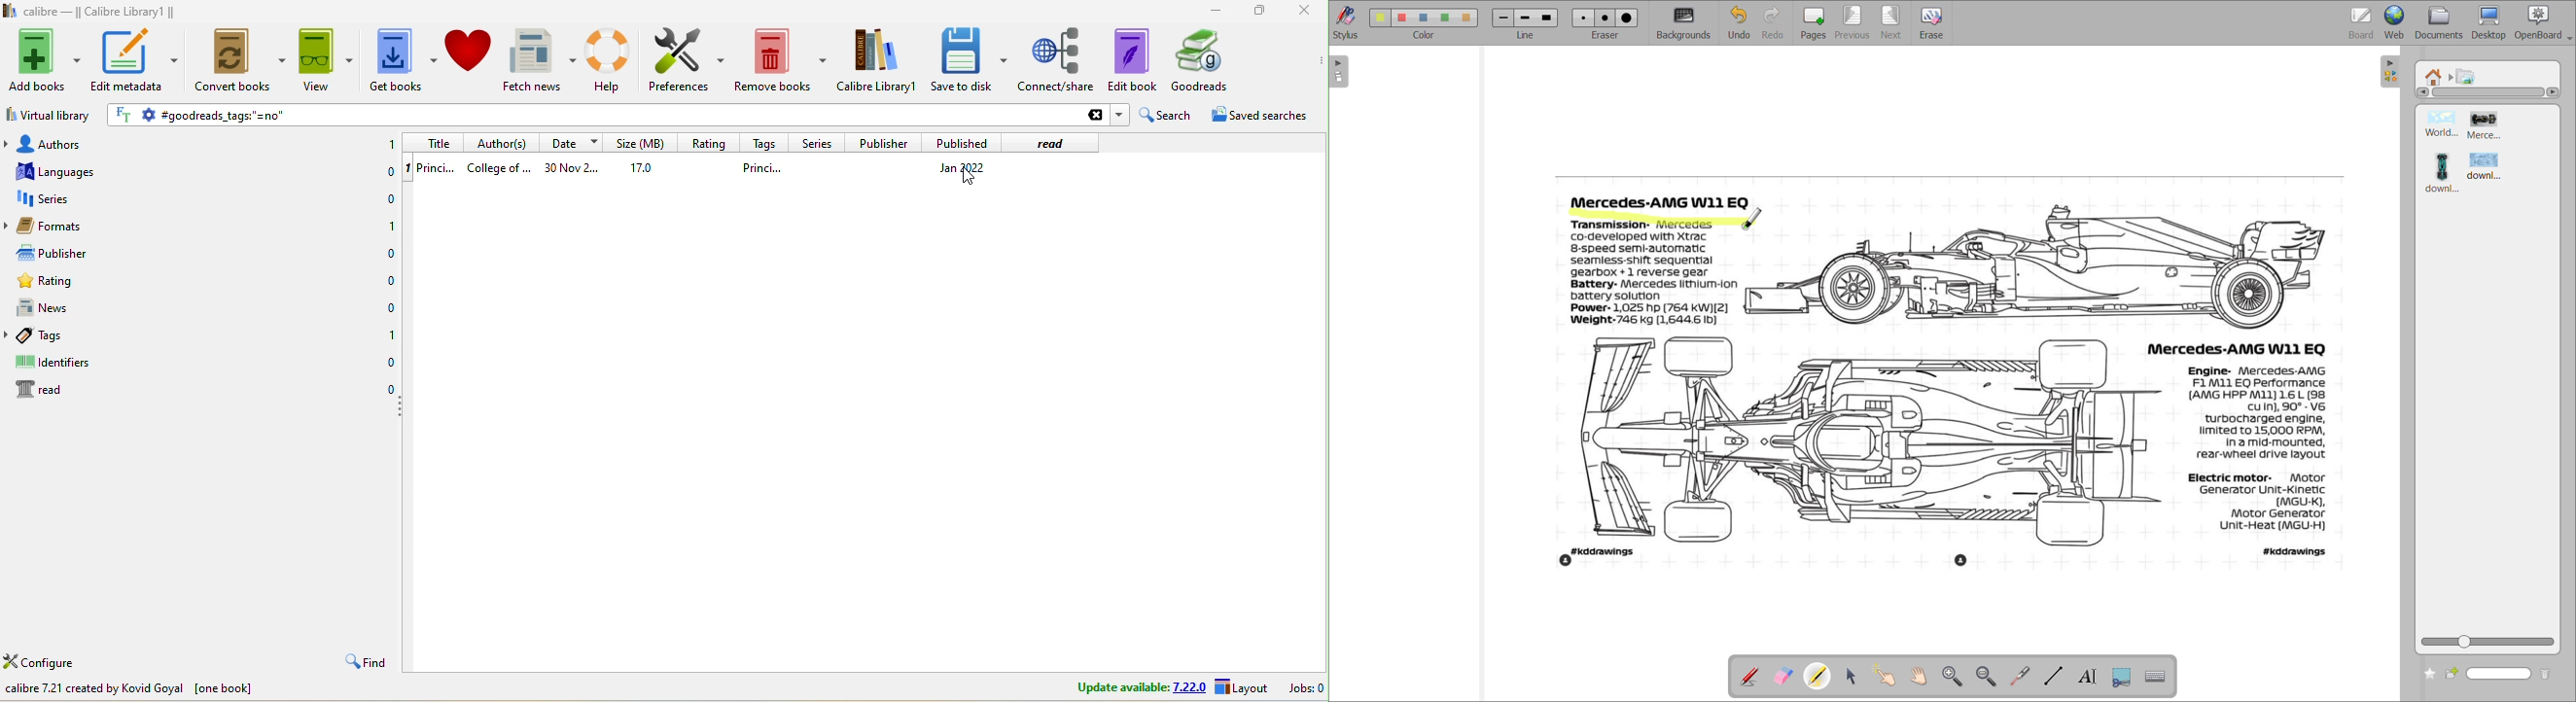 The height and width of the screenshot is (728, 2576). I want to click on delete, so click(2546, 675).